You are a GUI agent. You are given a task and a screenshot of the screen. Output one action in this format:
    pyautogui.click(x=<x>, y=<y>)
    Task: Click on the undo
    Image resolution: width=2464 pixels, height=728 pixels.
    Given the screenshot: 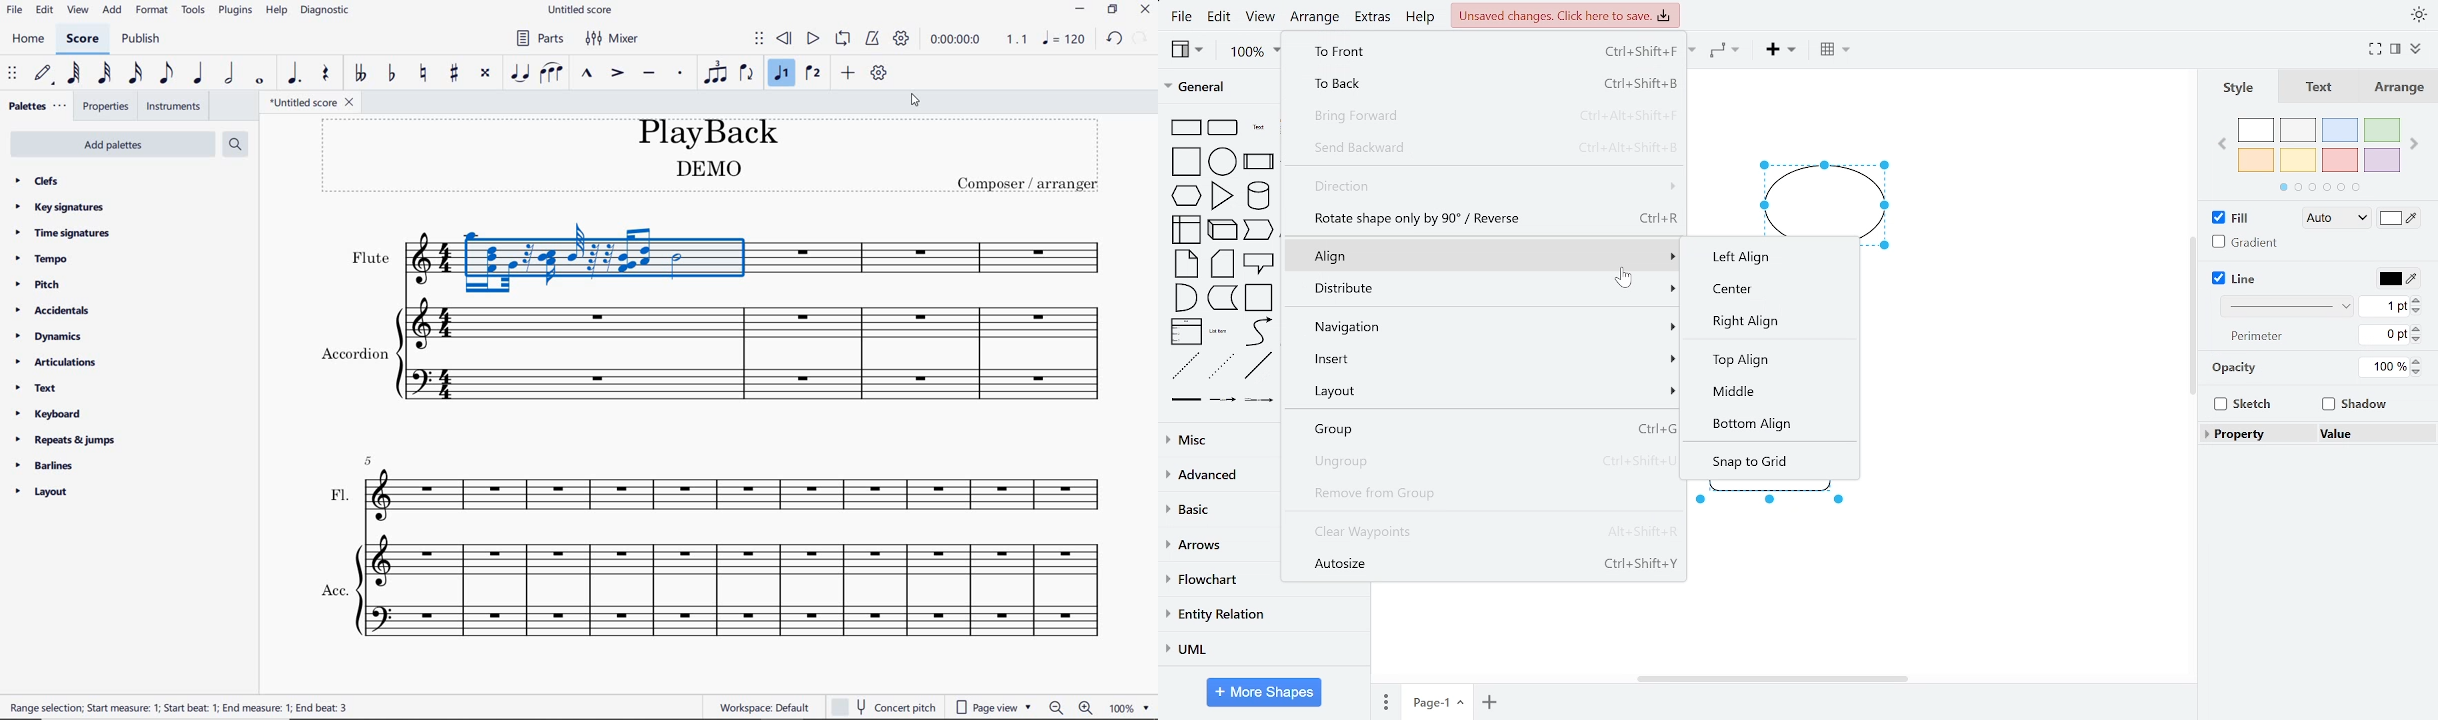 What is the action you would take?
    pyautogui.click(x=1114, y=39)
    